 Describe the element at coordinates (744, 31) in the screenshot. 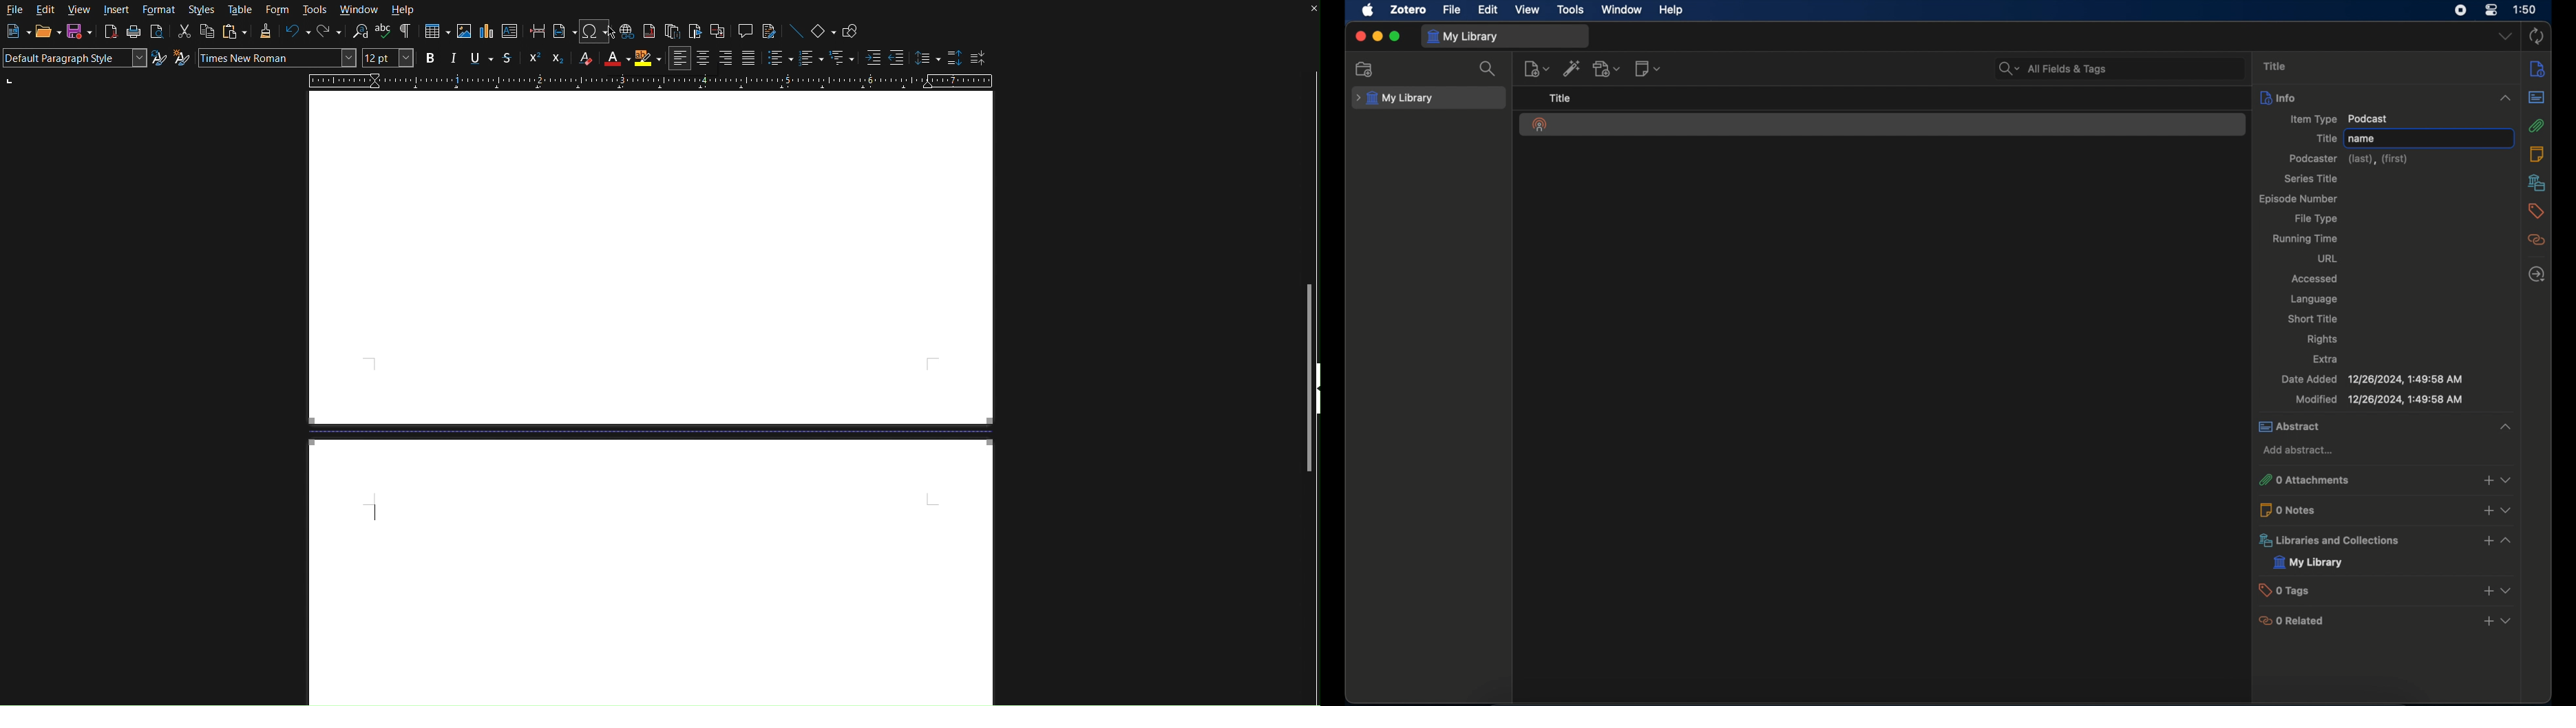

I see `Insert Comment` at that location.